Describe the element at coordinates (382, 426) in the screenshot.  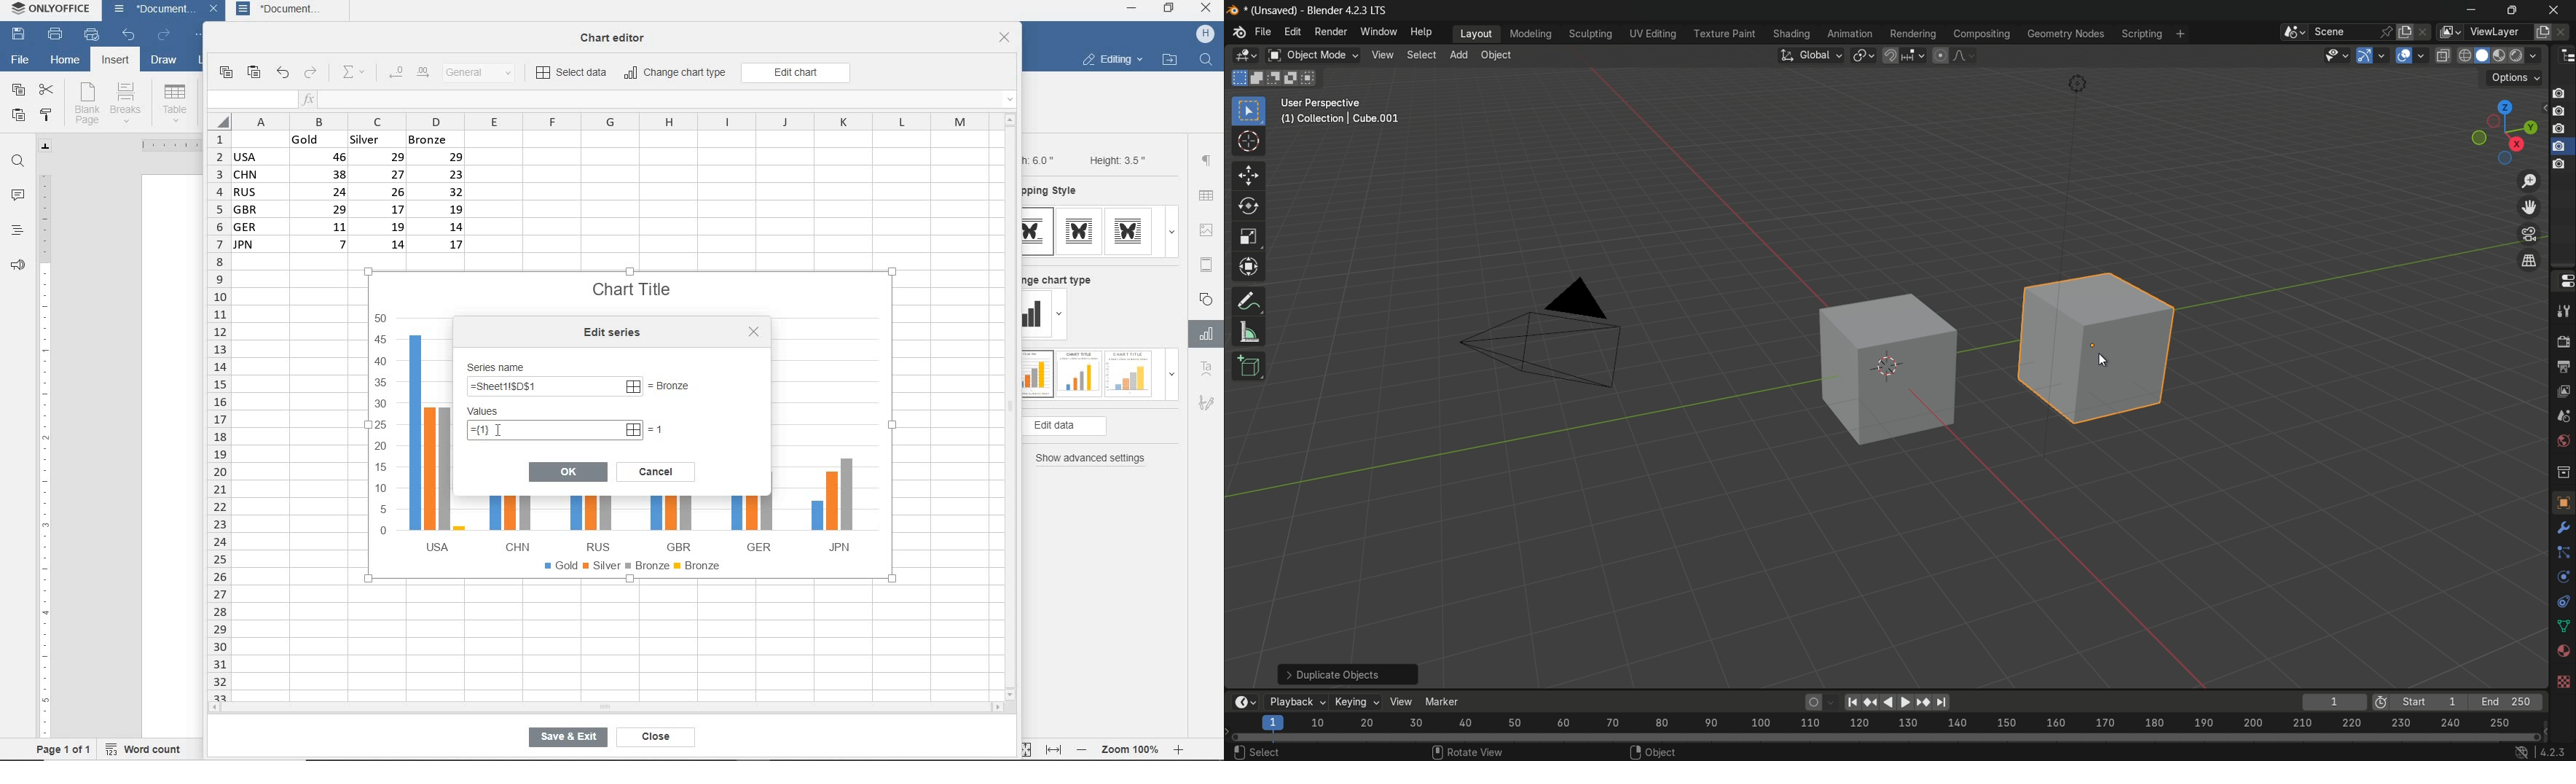
I see `y axis values` at that location.